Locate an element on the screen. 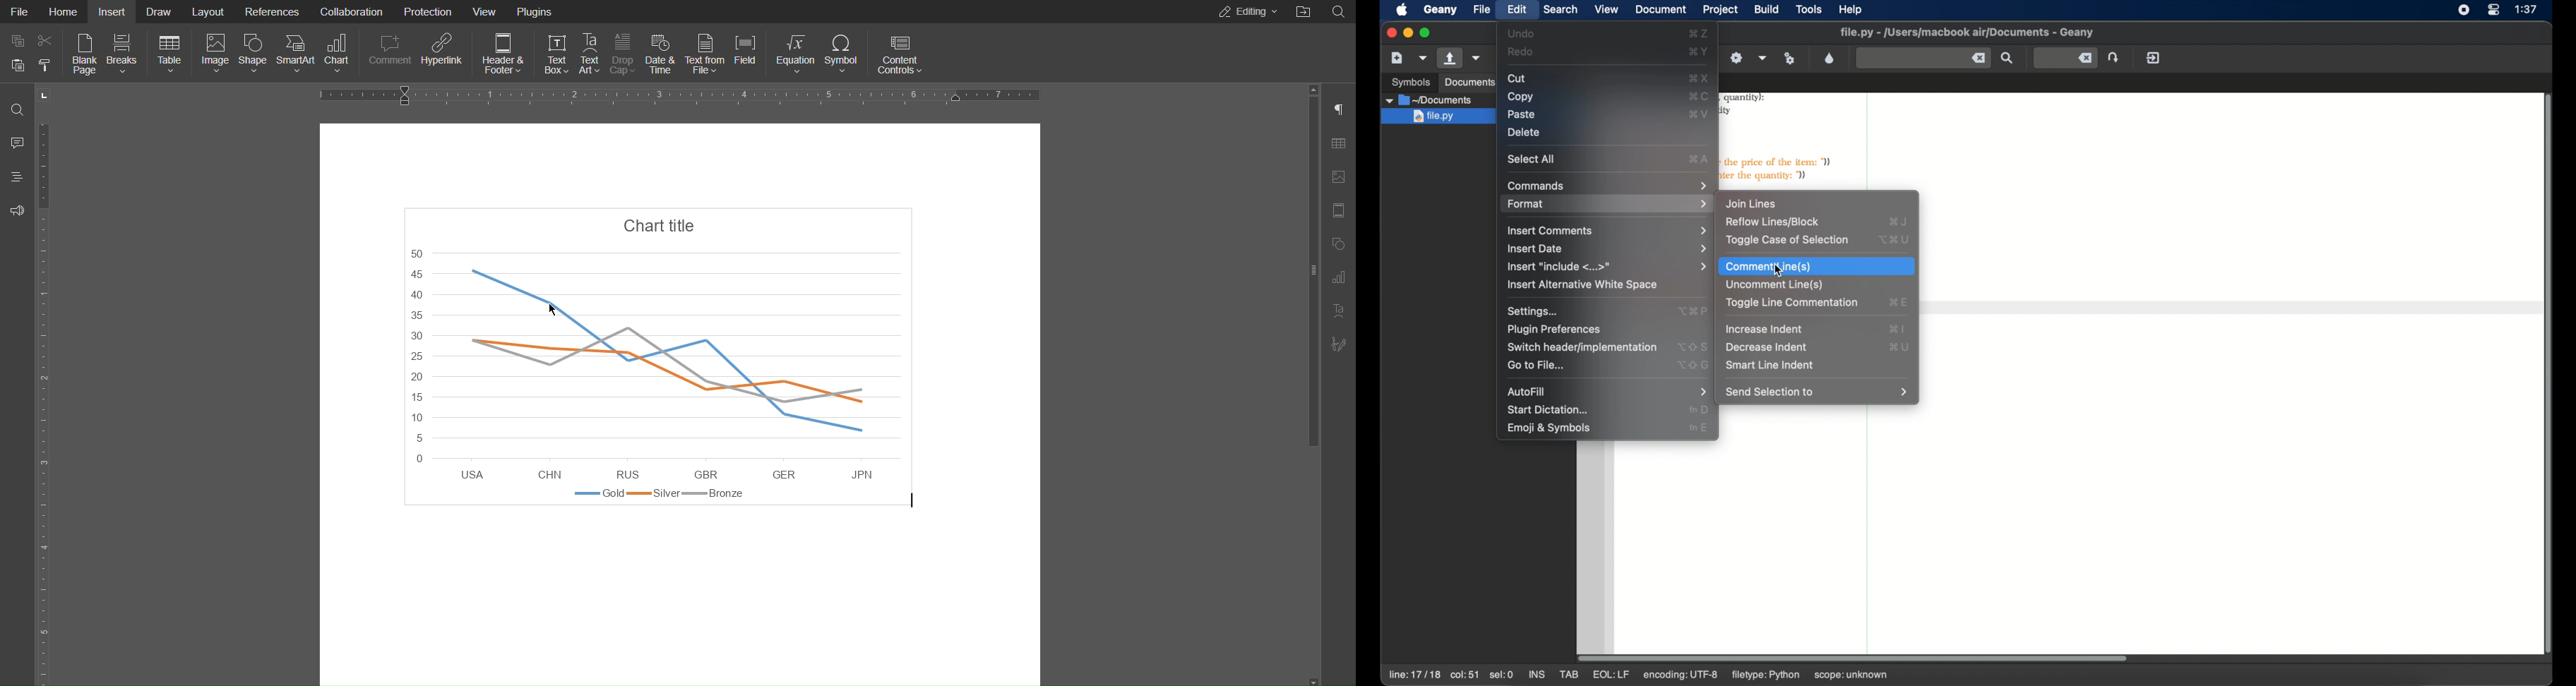 This screenshot has width=2576, height=700. Editing is located at coordinates (1248, 11).